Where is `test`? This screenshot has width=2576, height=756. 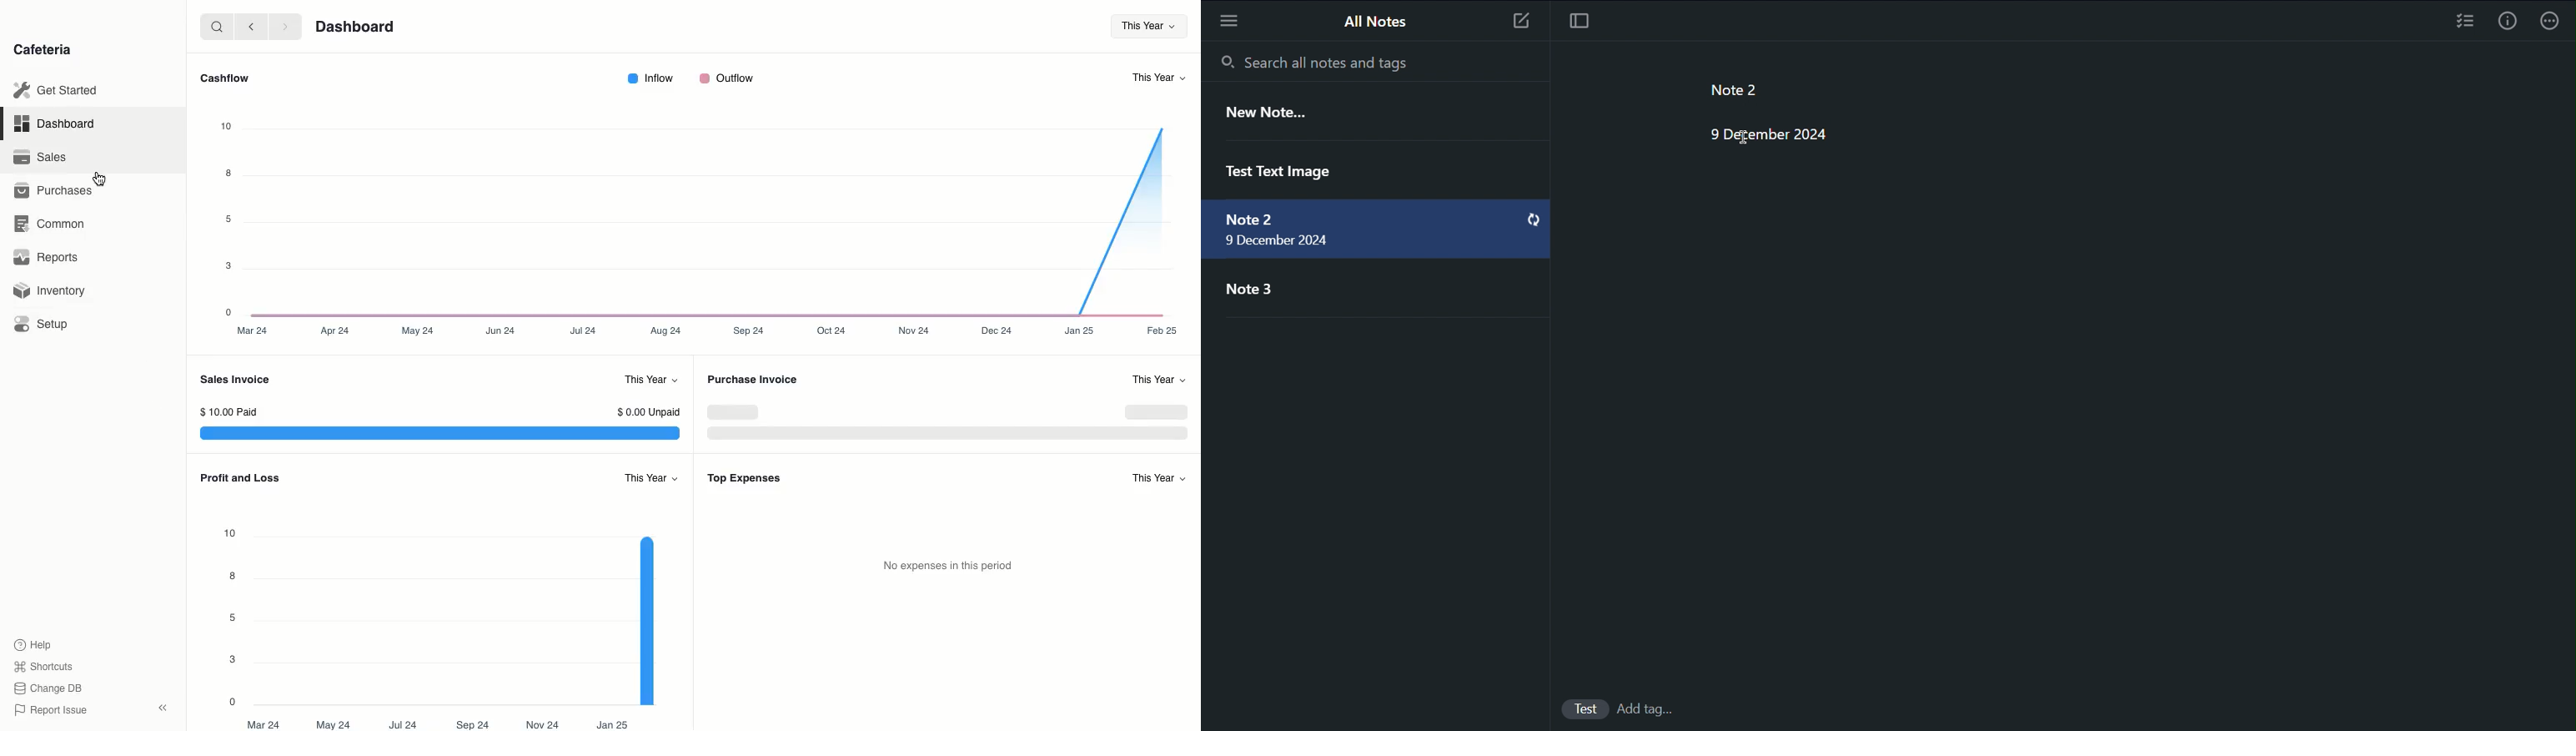 test is located at coordinates (1584, 709).